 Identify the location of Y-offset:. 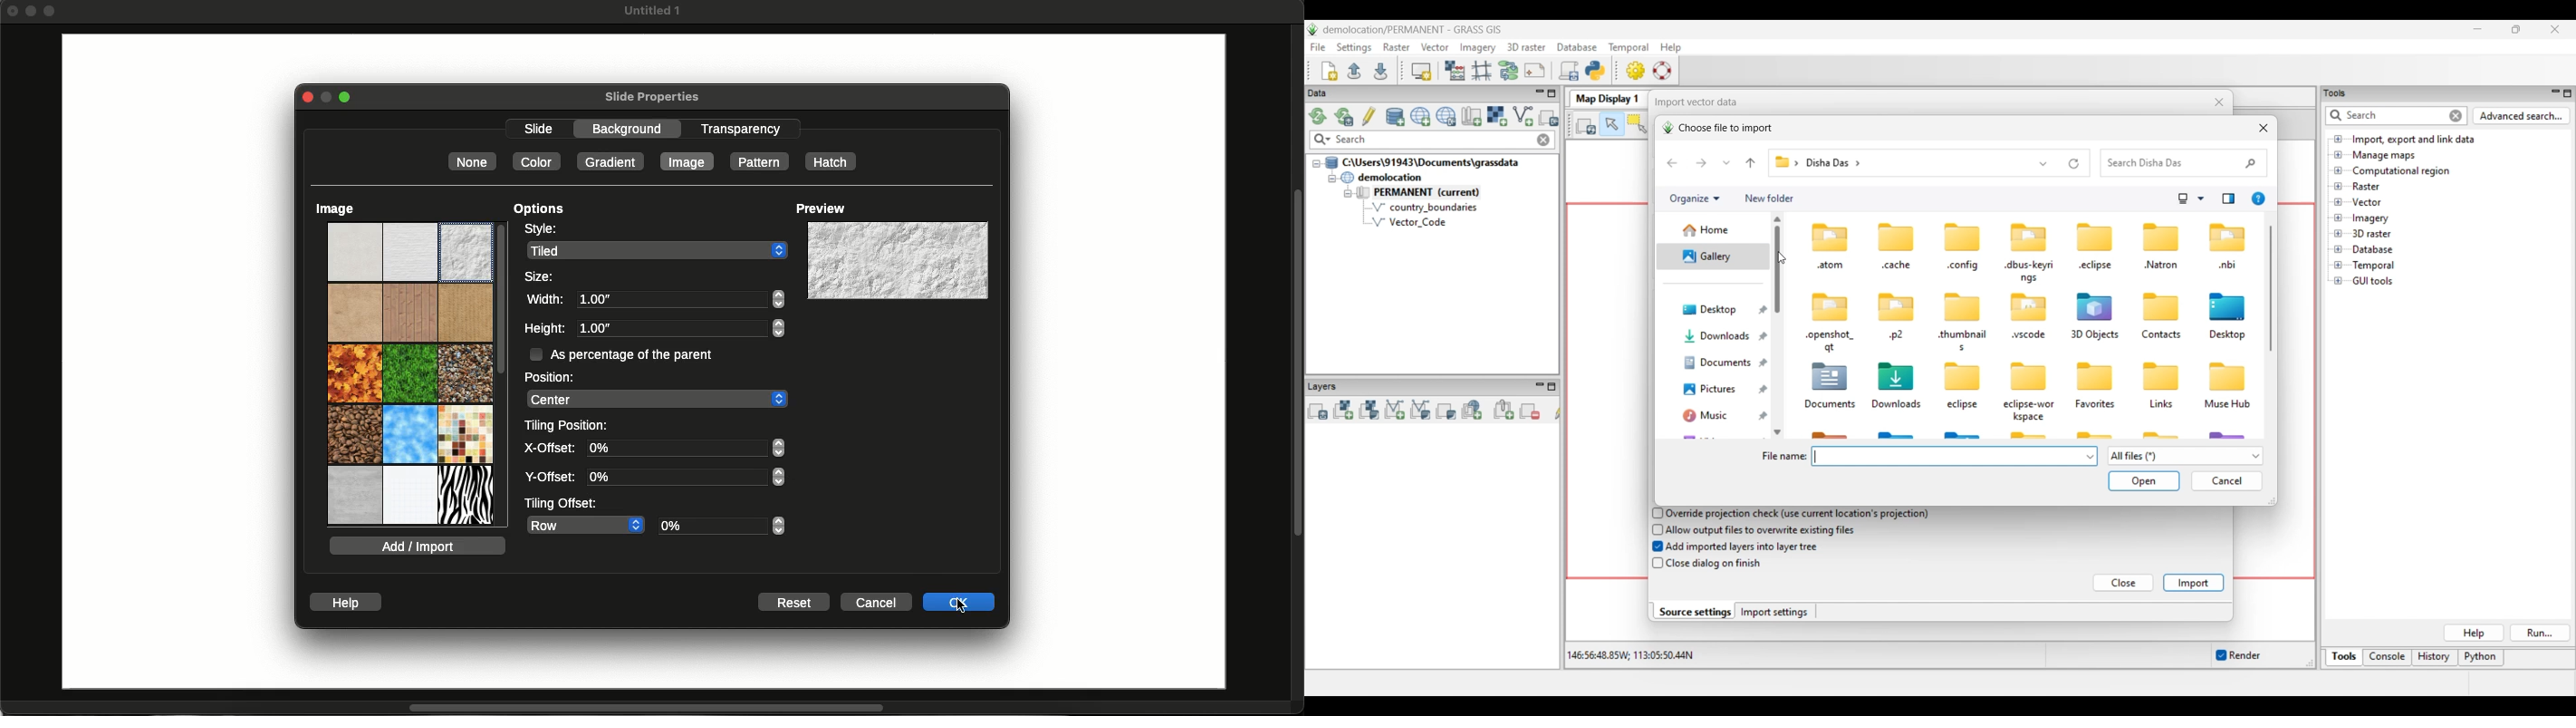
(551, 478).